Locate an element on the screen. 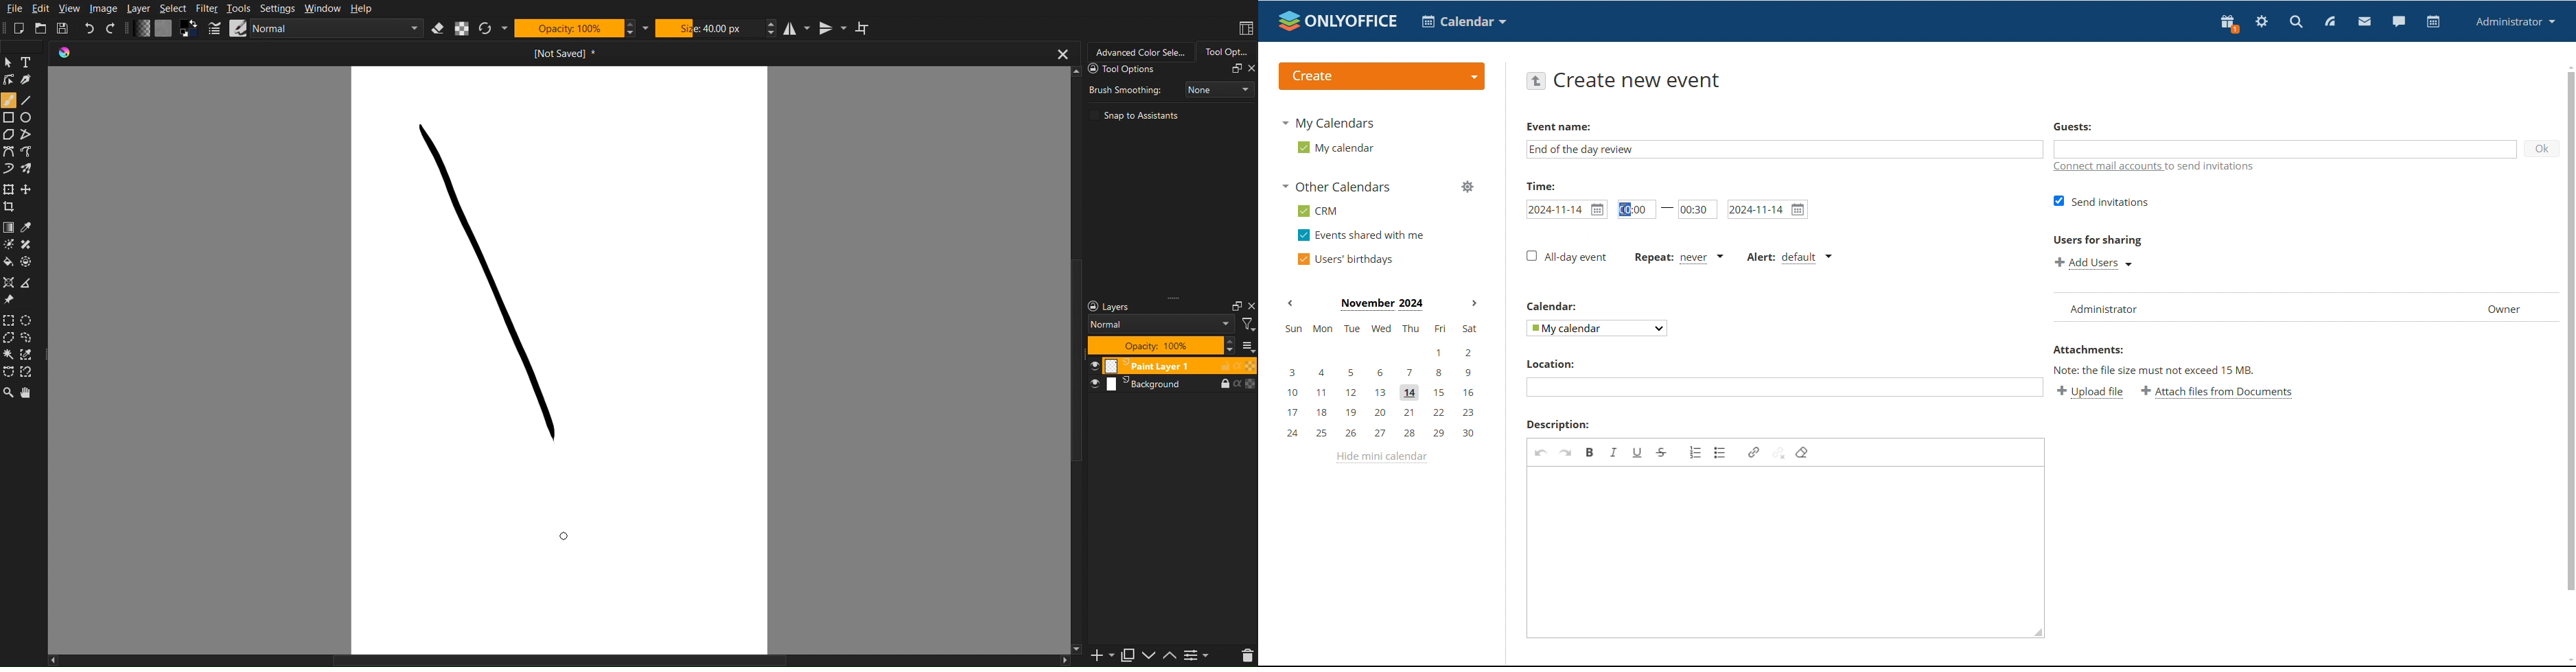 The image size is (2576, 672). link is located at coordinates (1754, 452).